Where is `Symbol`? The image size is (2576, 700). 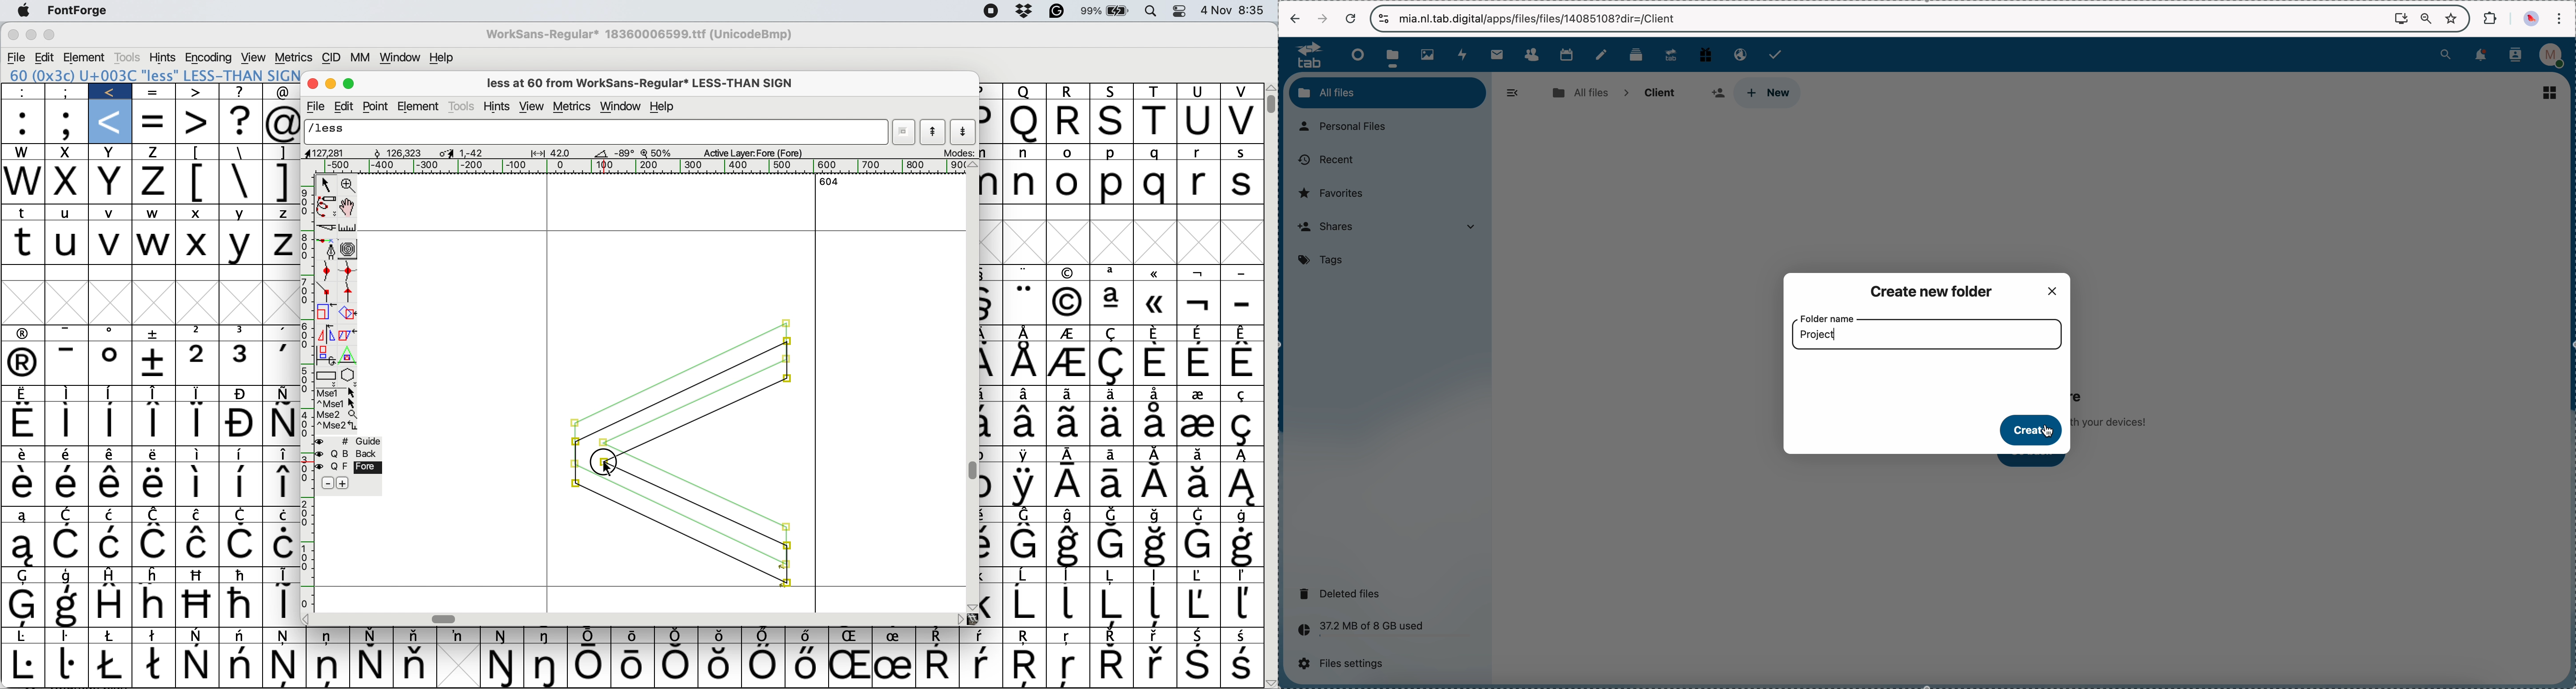 Symbol is located at coordinates (1242, 424).